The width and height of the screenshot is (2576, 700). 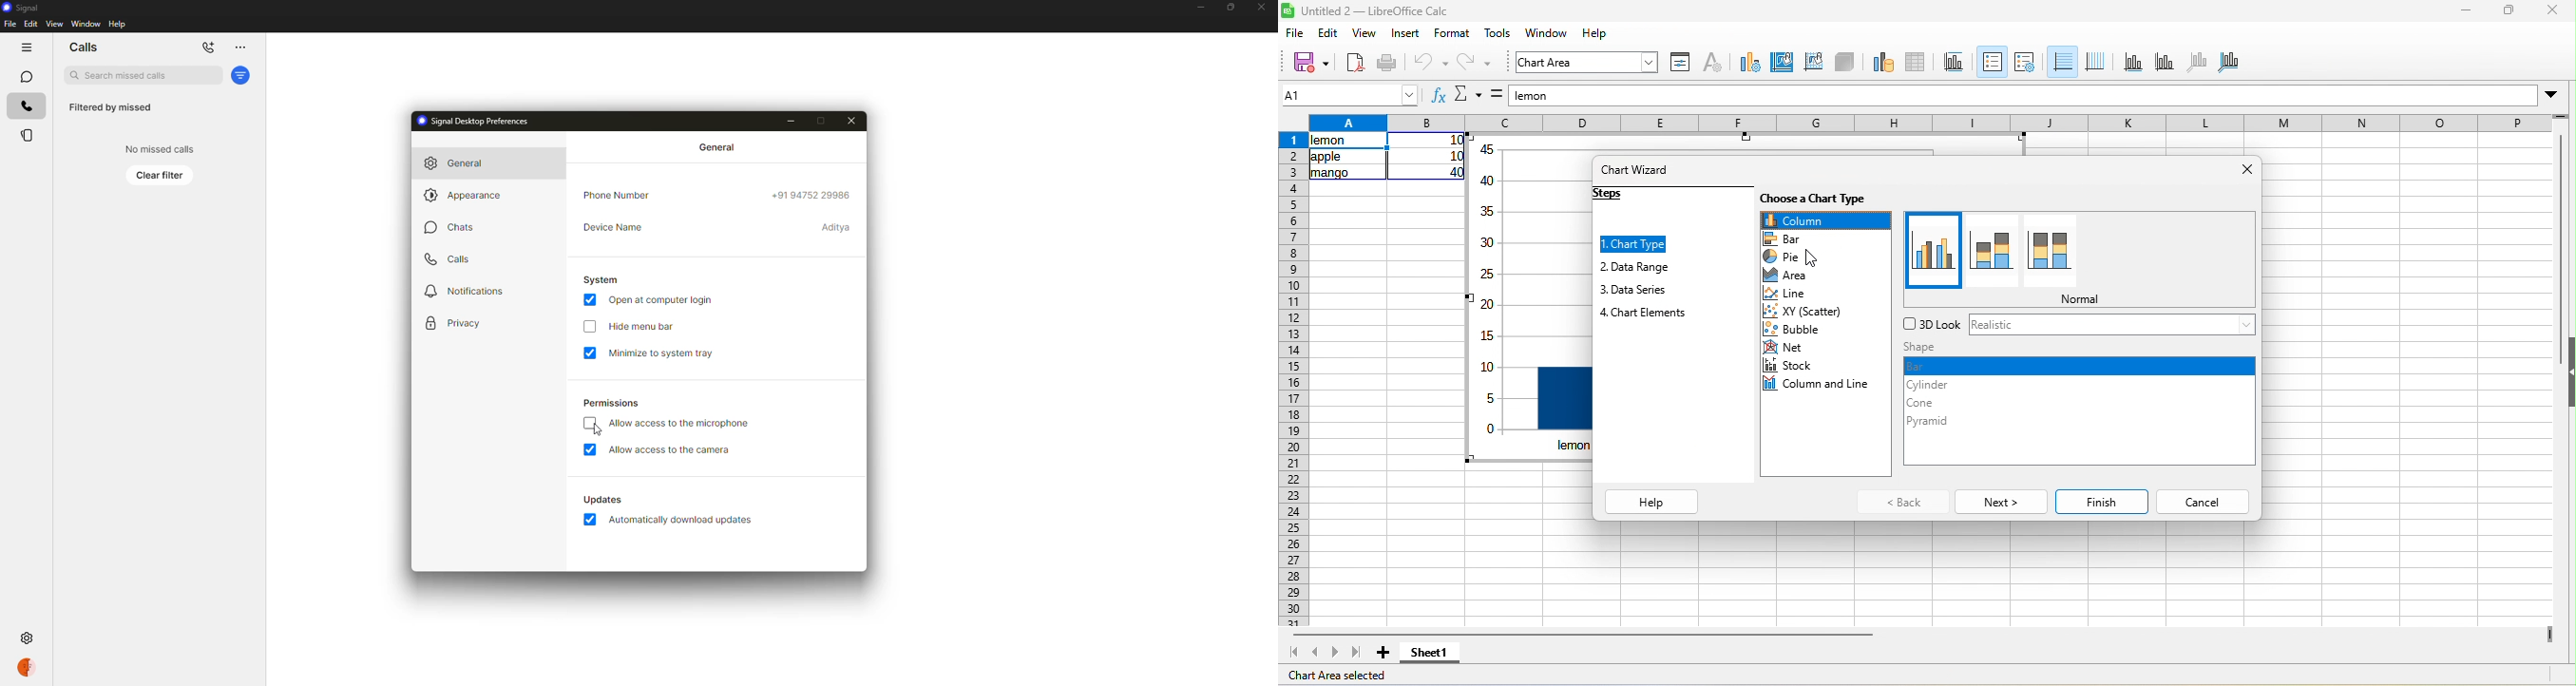 What do you see at coordinates (1634, 245) in the screenshot?
I see `chart type` at bounding box center [1634, 245].